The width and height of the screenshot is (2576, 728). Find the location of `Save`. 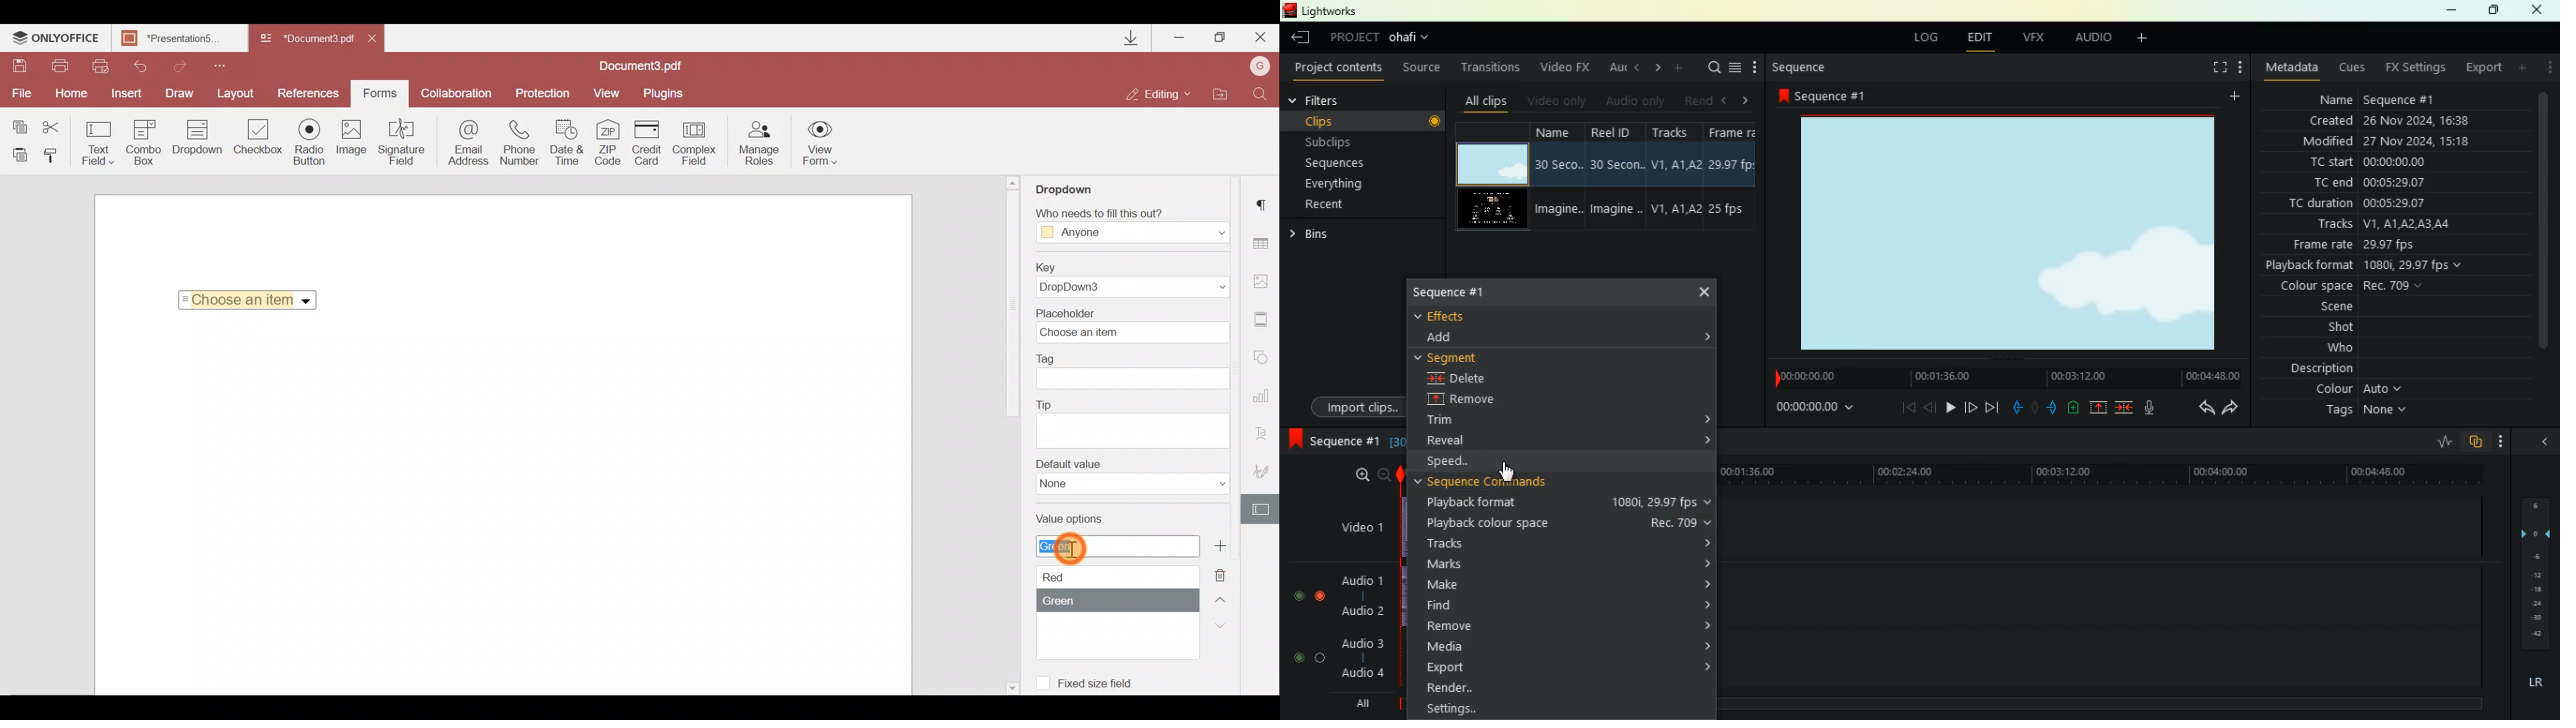

Save is located at coordinates (19, 66).